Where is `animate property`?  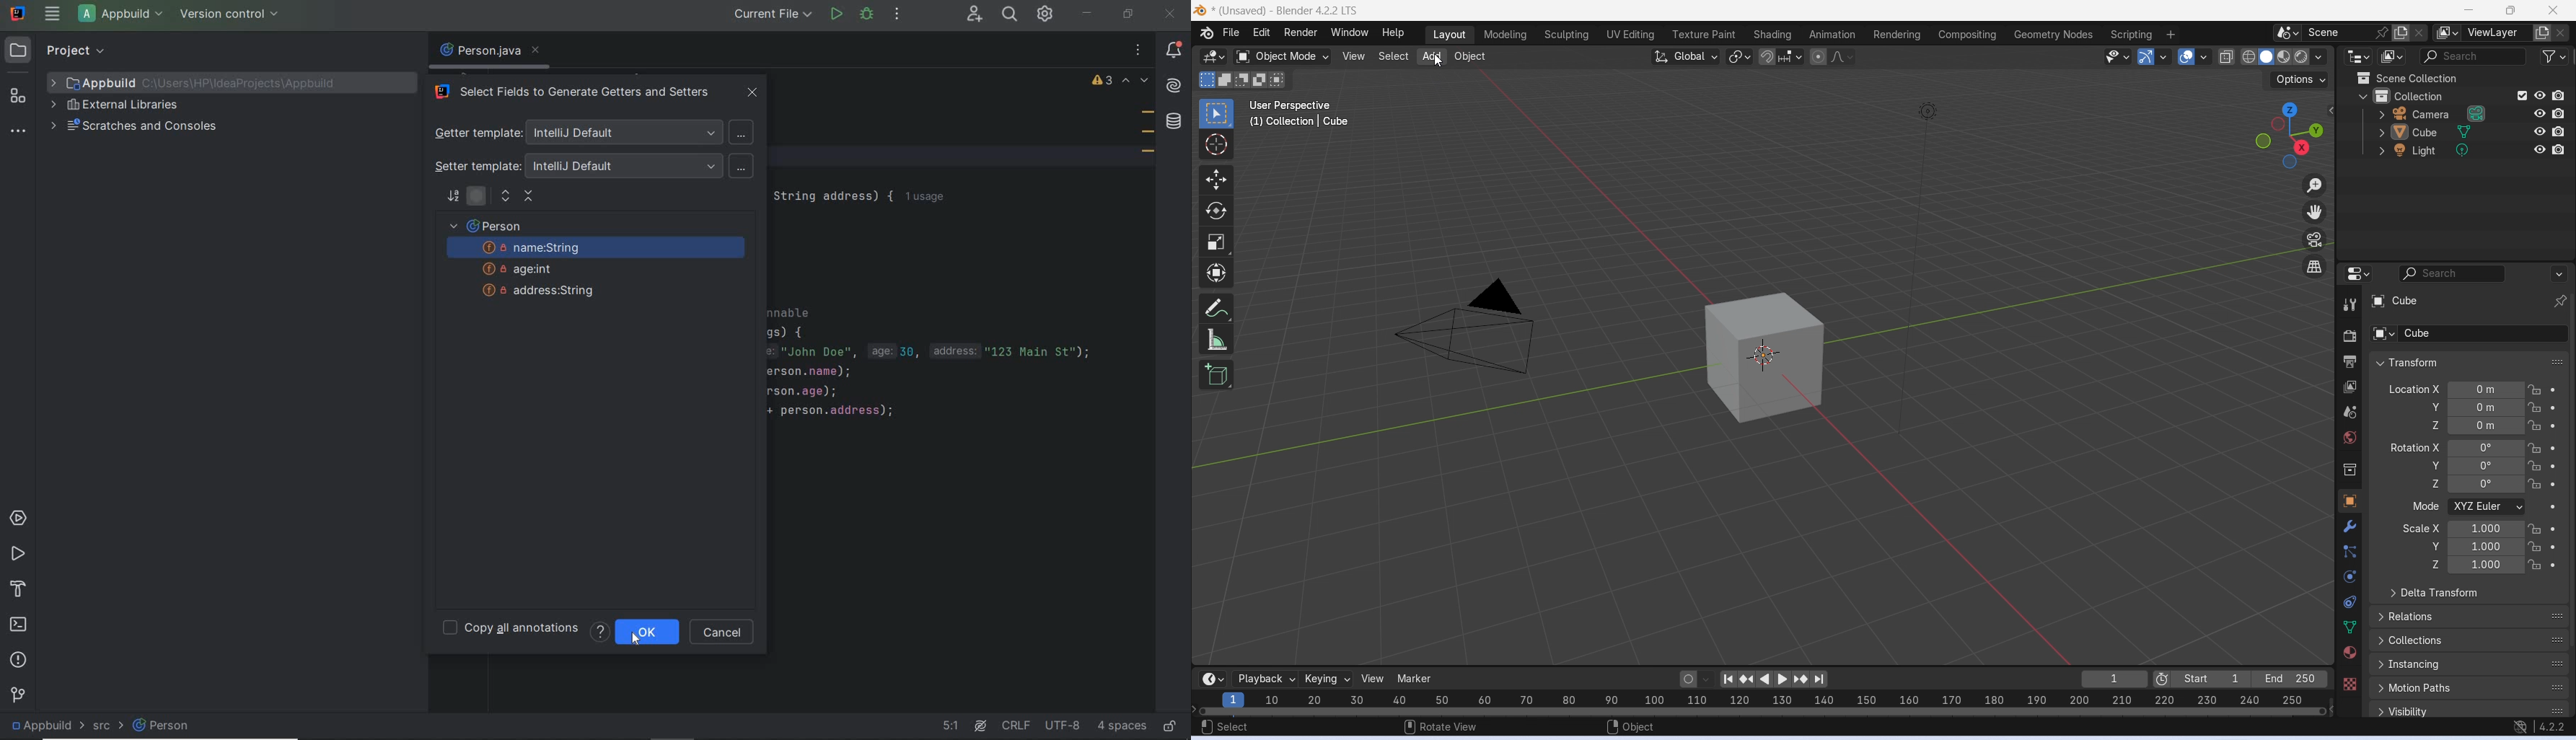
animate property is located at coordinates (2553, 467).